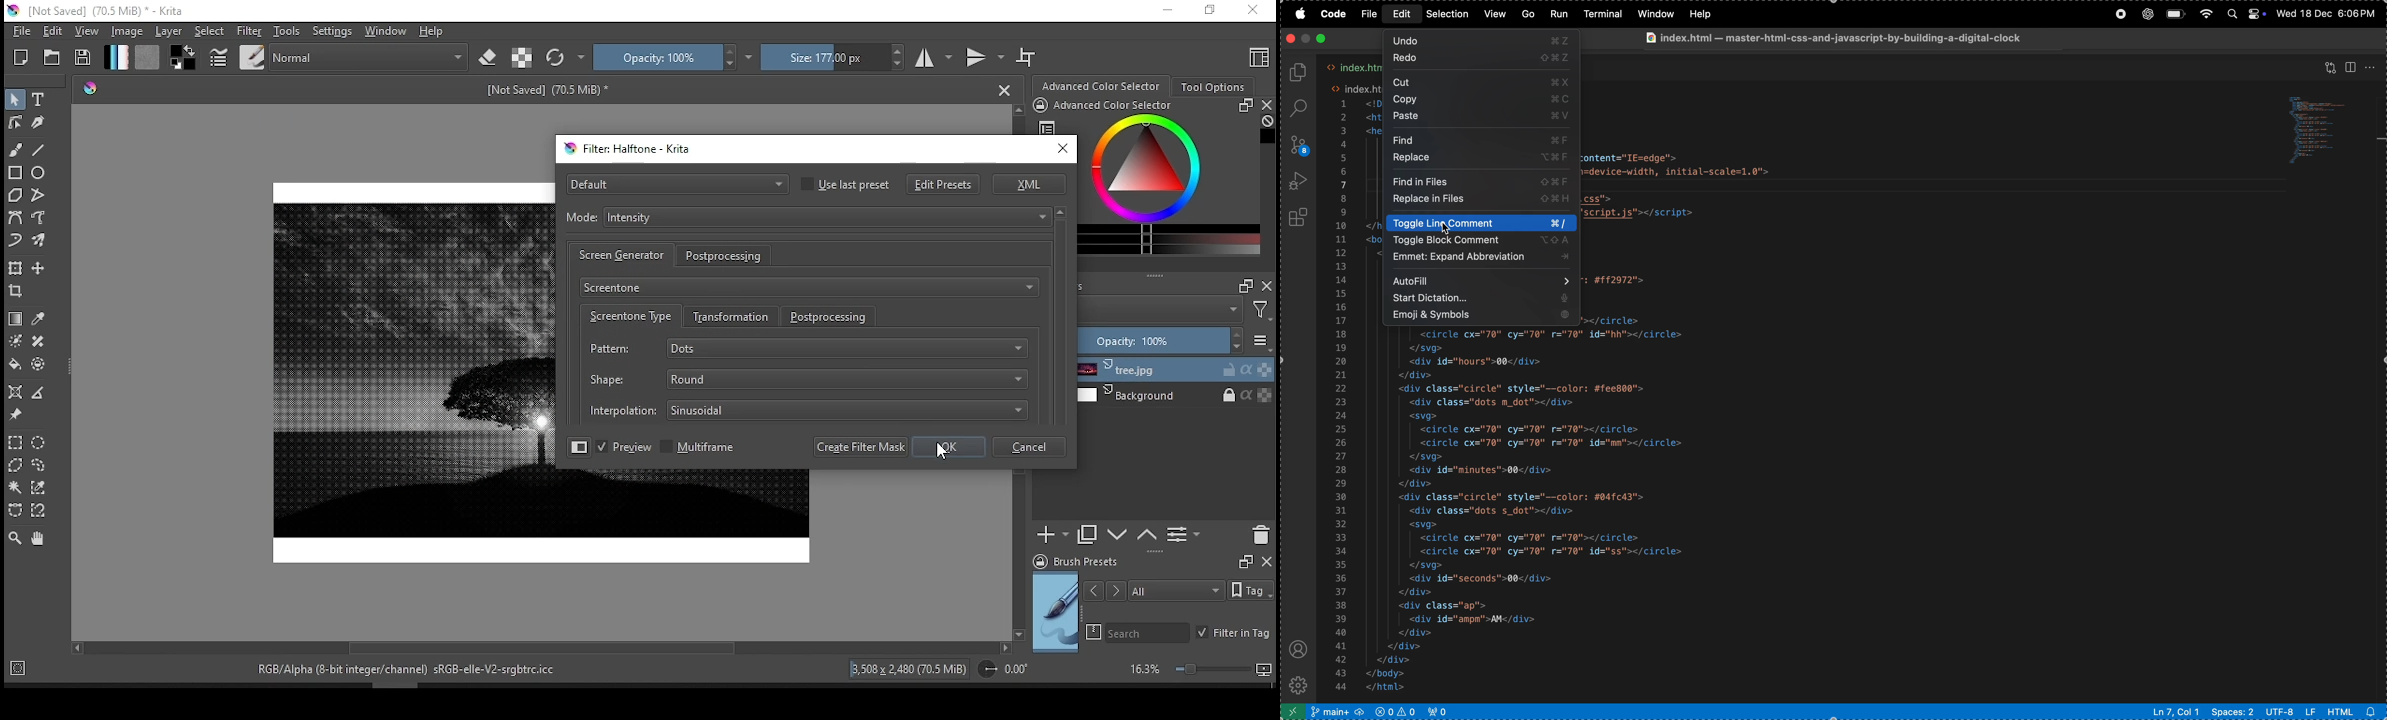  What do you see at coordinates (1479, 223) in the screenshot?
I see `toggle in line comments` at bounding box center [1479, 223].